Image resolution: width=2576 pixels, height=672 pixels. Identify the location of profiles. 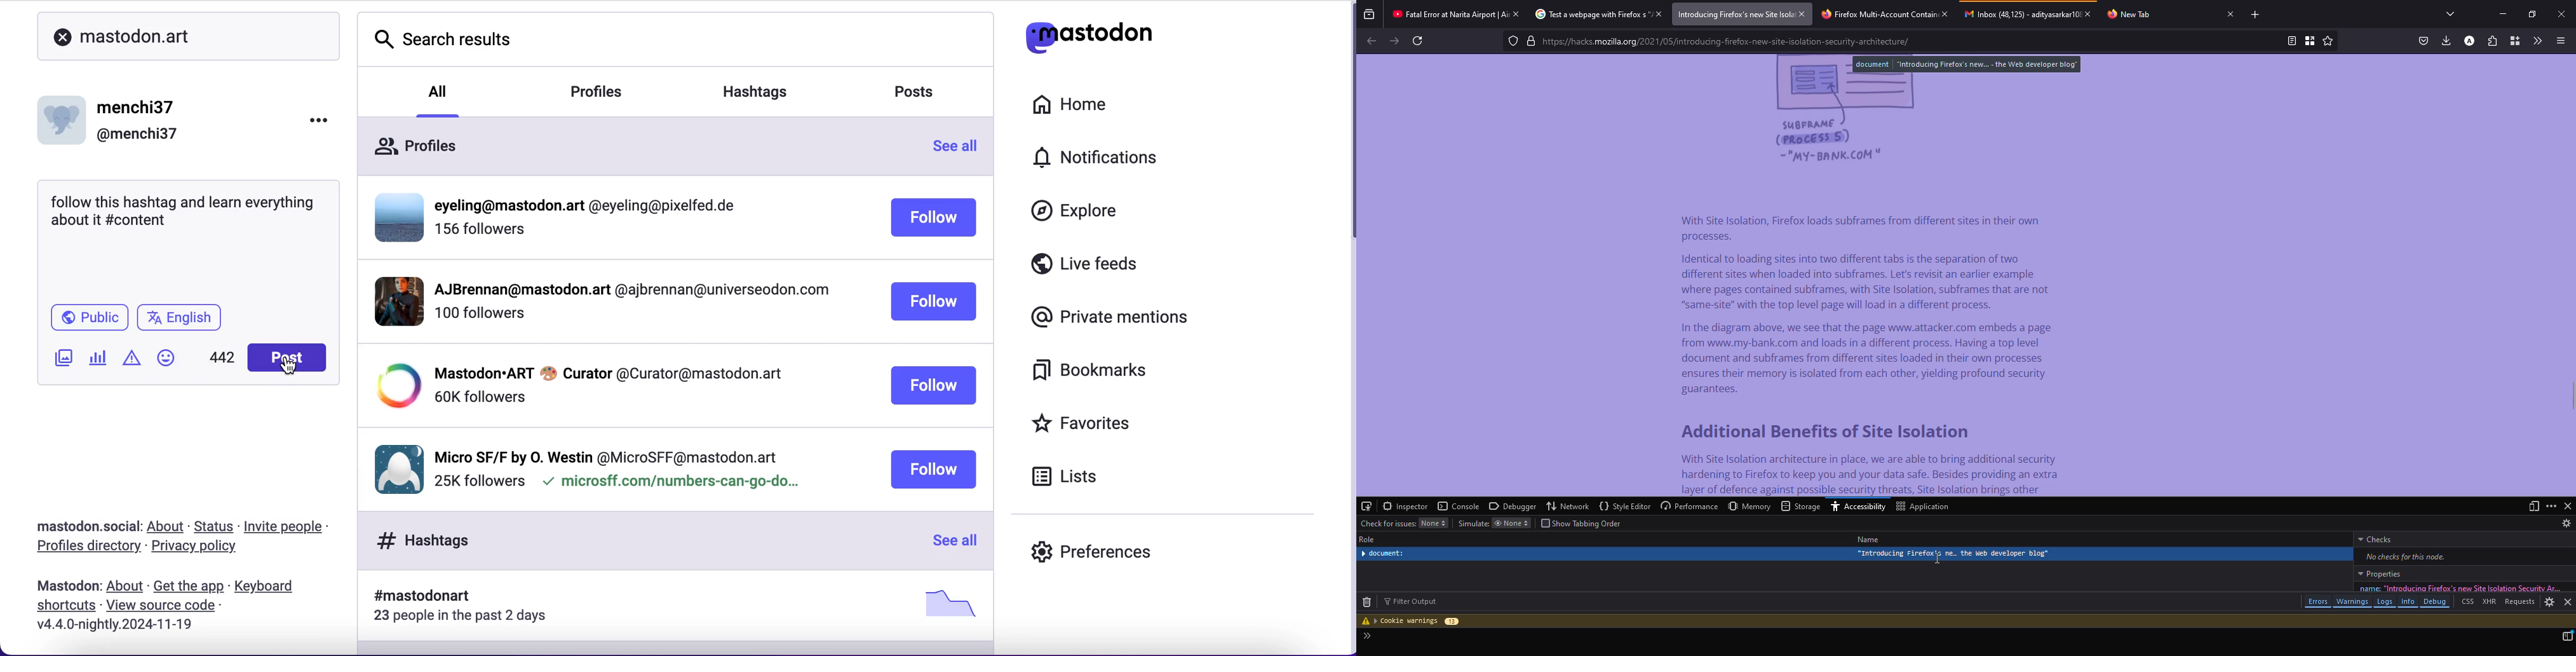
(613, 93).